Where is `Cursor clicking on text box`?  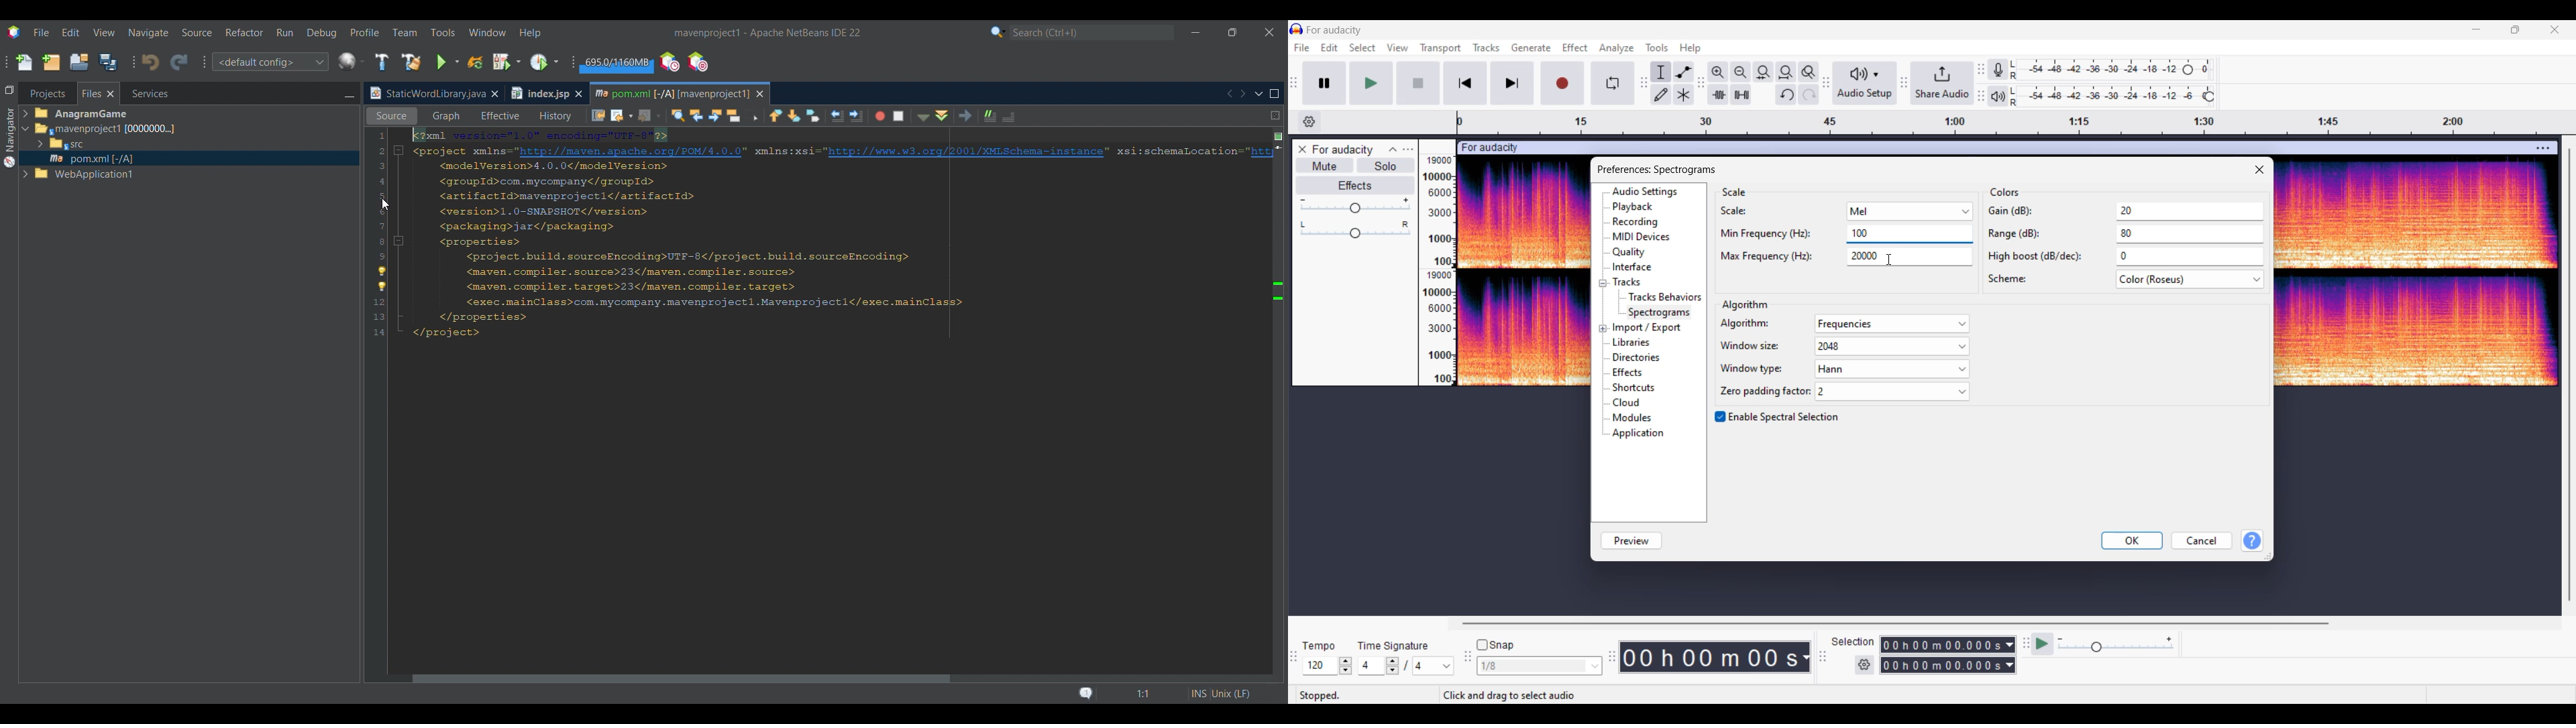
Cursor clicking on text box is located at coordinates (1889, 259).